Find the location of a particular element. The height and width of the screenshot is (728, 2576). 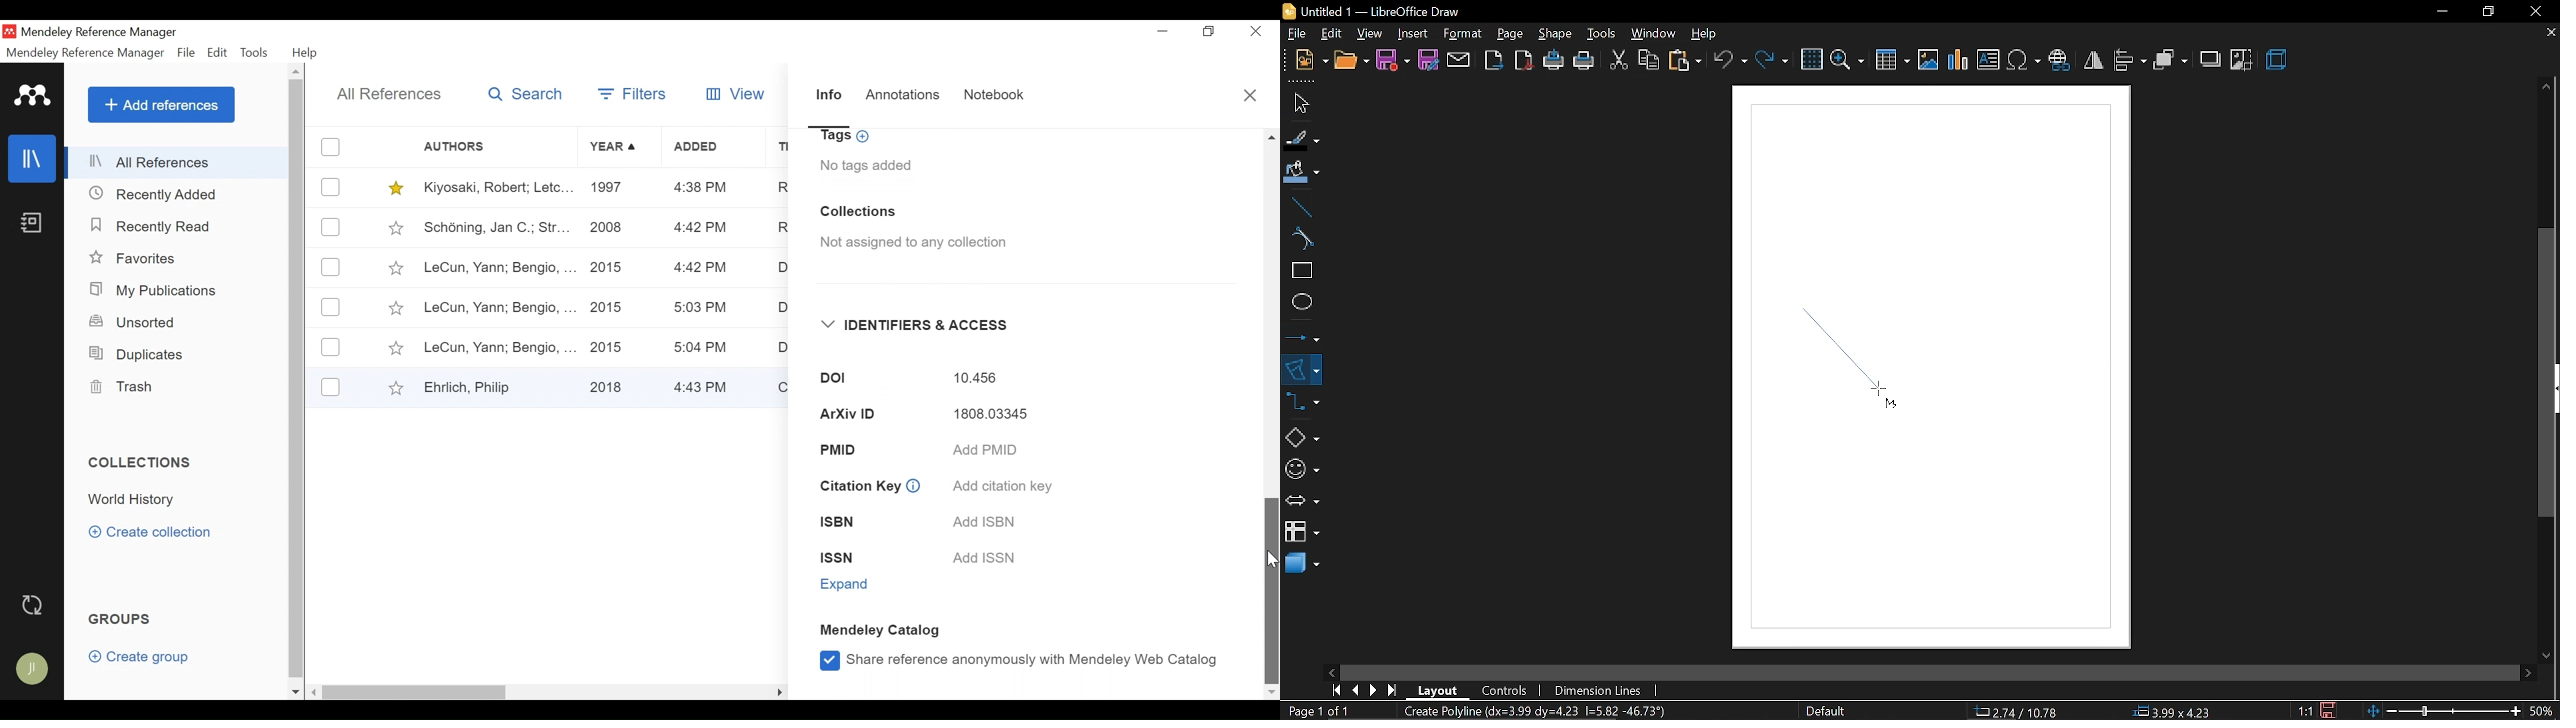

lines and arrows is located at coordinates (1303, 334).